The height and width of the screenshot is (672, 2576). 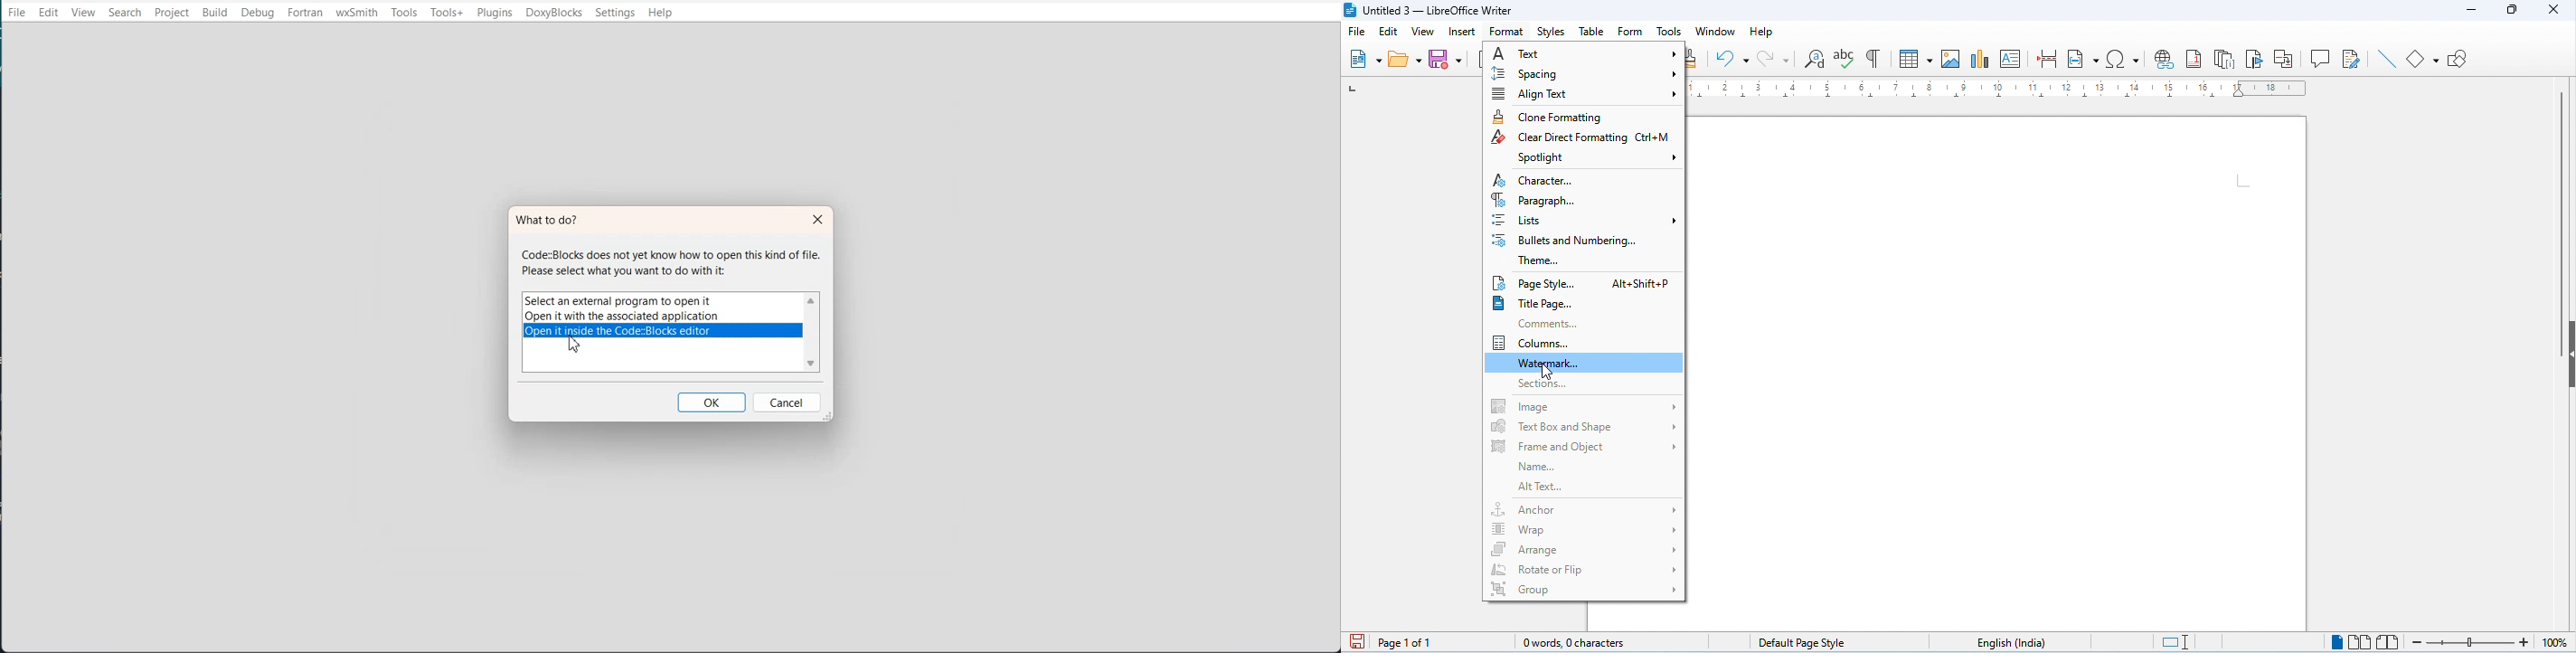 What do you see at coordinates (615, 13) in the screenshot?
I see `Settings` at bounding box center [615, 13].